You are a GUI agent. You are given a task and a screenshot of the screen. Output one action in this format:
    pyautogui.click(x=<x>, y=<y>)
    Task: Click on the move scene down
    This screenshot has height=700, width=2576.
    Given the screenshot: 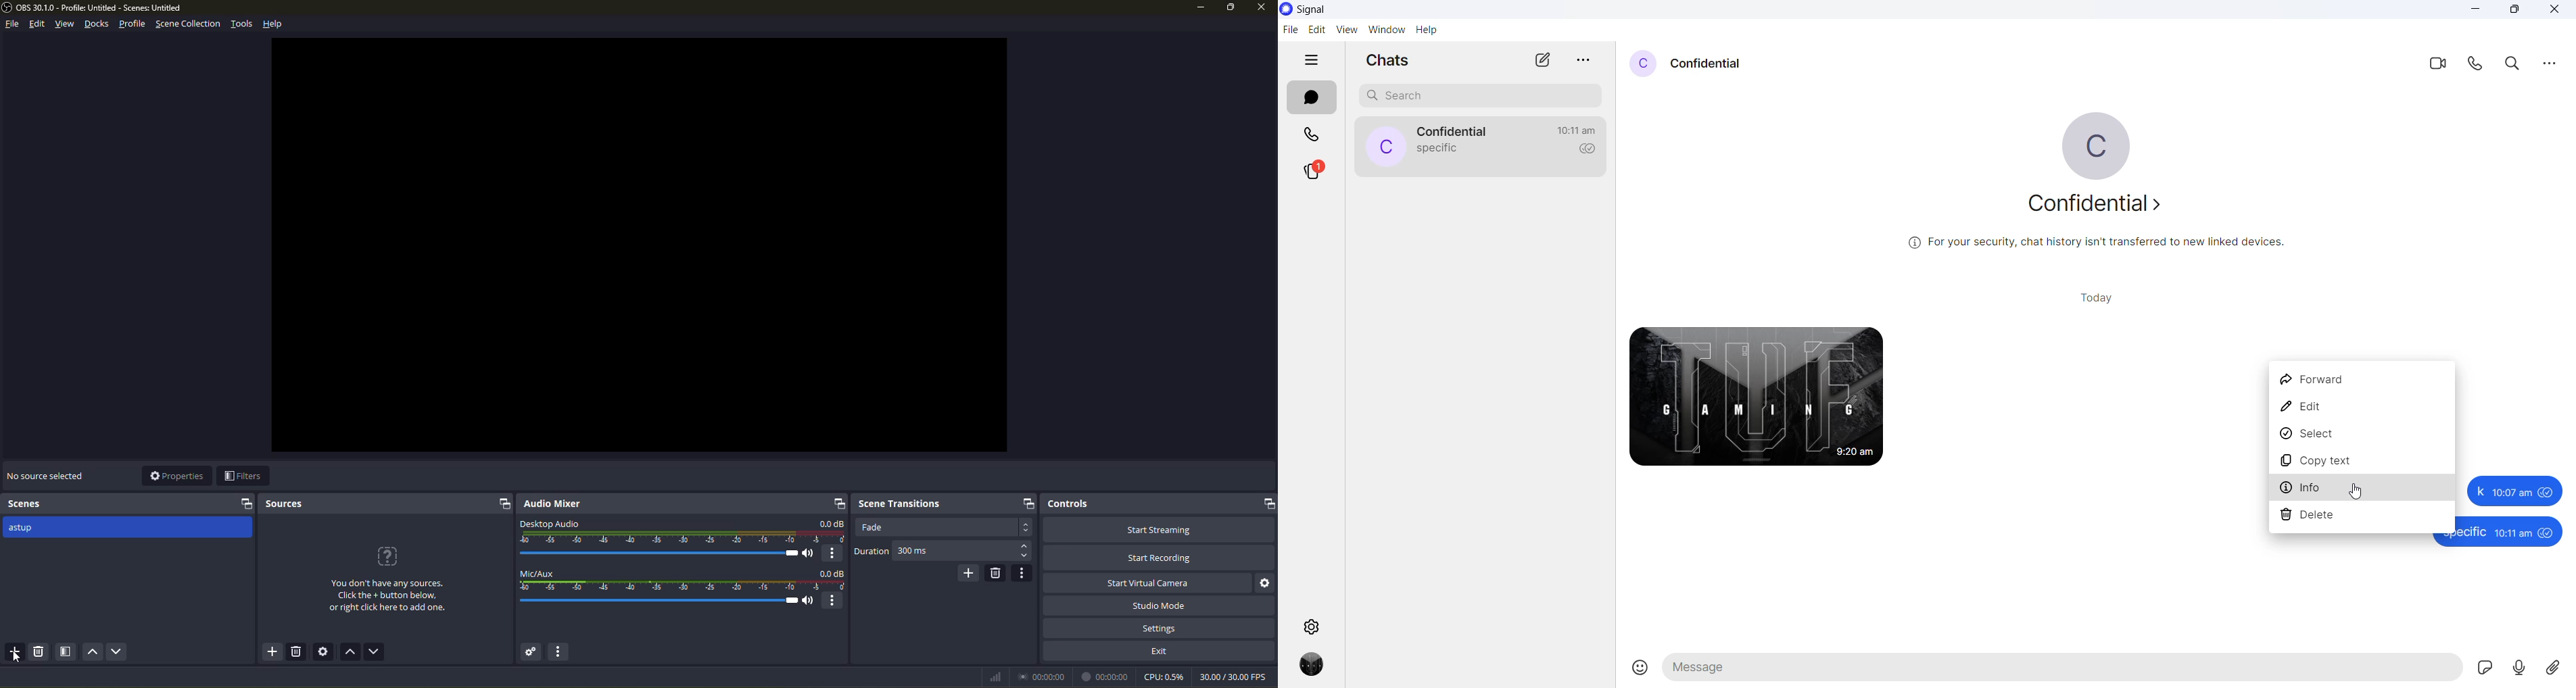 What is the action you would take?
    pyautogui.click(x=118, y=651)
    